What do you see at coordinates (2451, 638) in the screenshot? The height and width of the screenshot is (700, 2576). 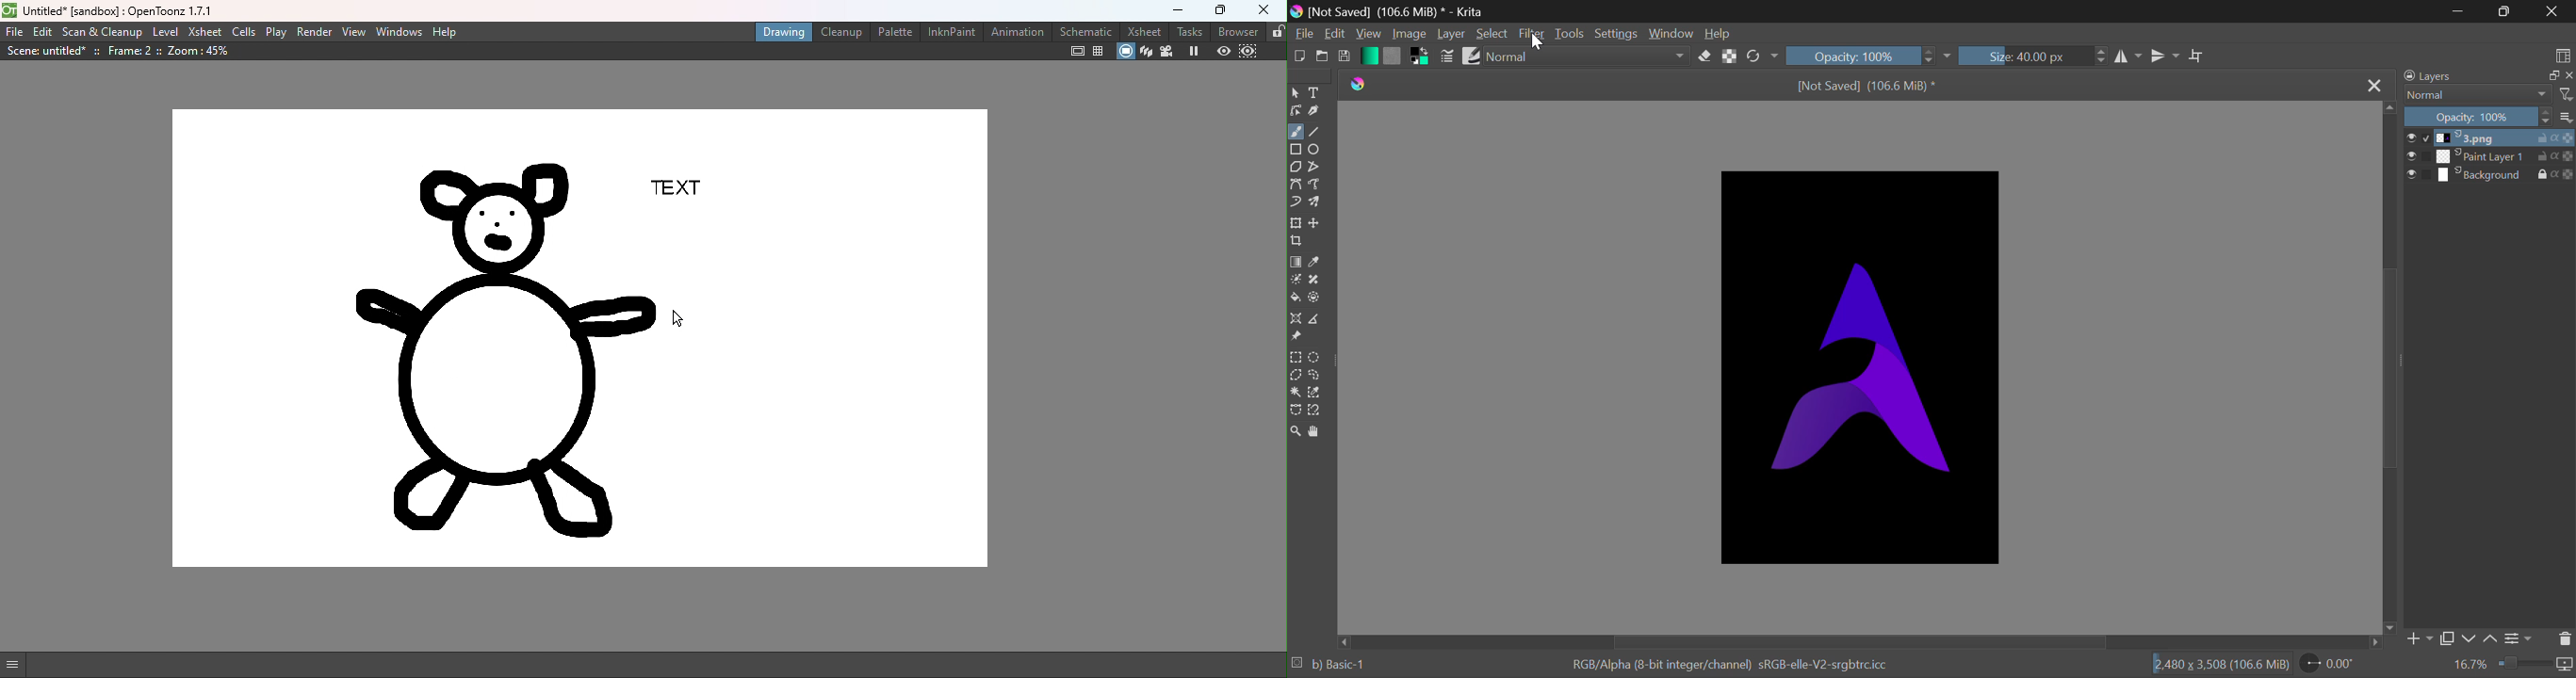 I see `Copy Layer` at bounding box center [2451, 638].